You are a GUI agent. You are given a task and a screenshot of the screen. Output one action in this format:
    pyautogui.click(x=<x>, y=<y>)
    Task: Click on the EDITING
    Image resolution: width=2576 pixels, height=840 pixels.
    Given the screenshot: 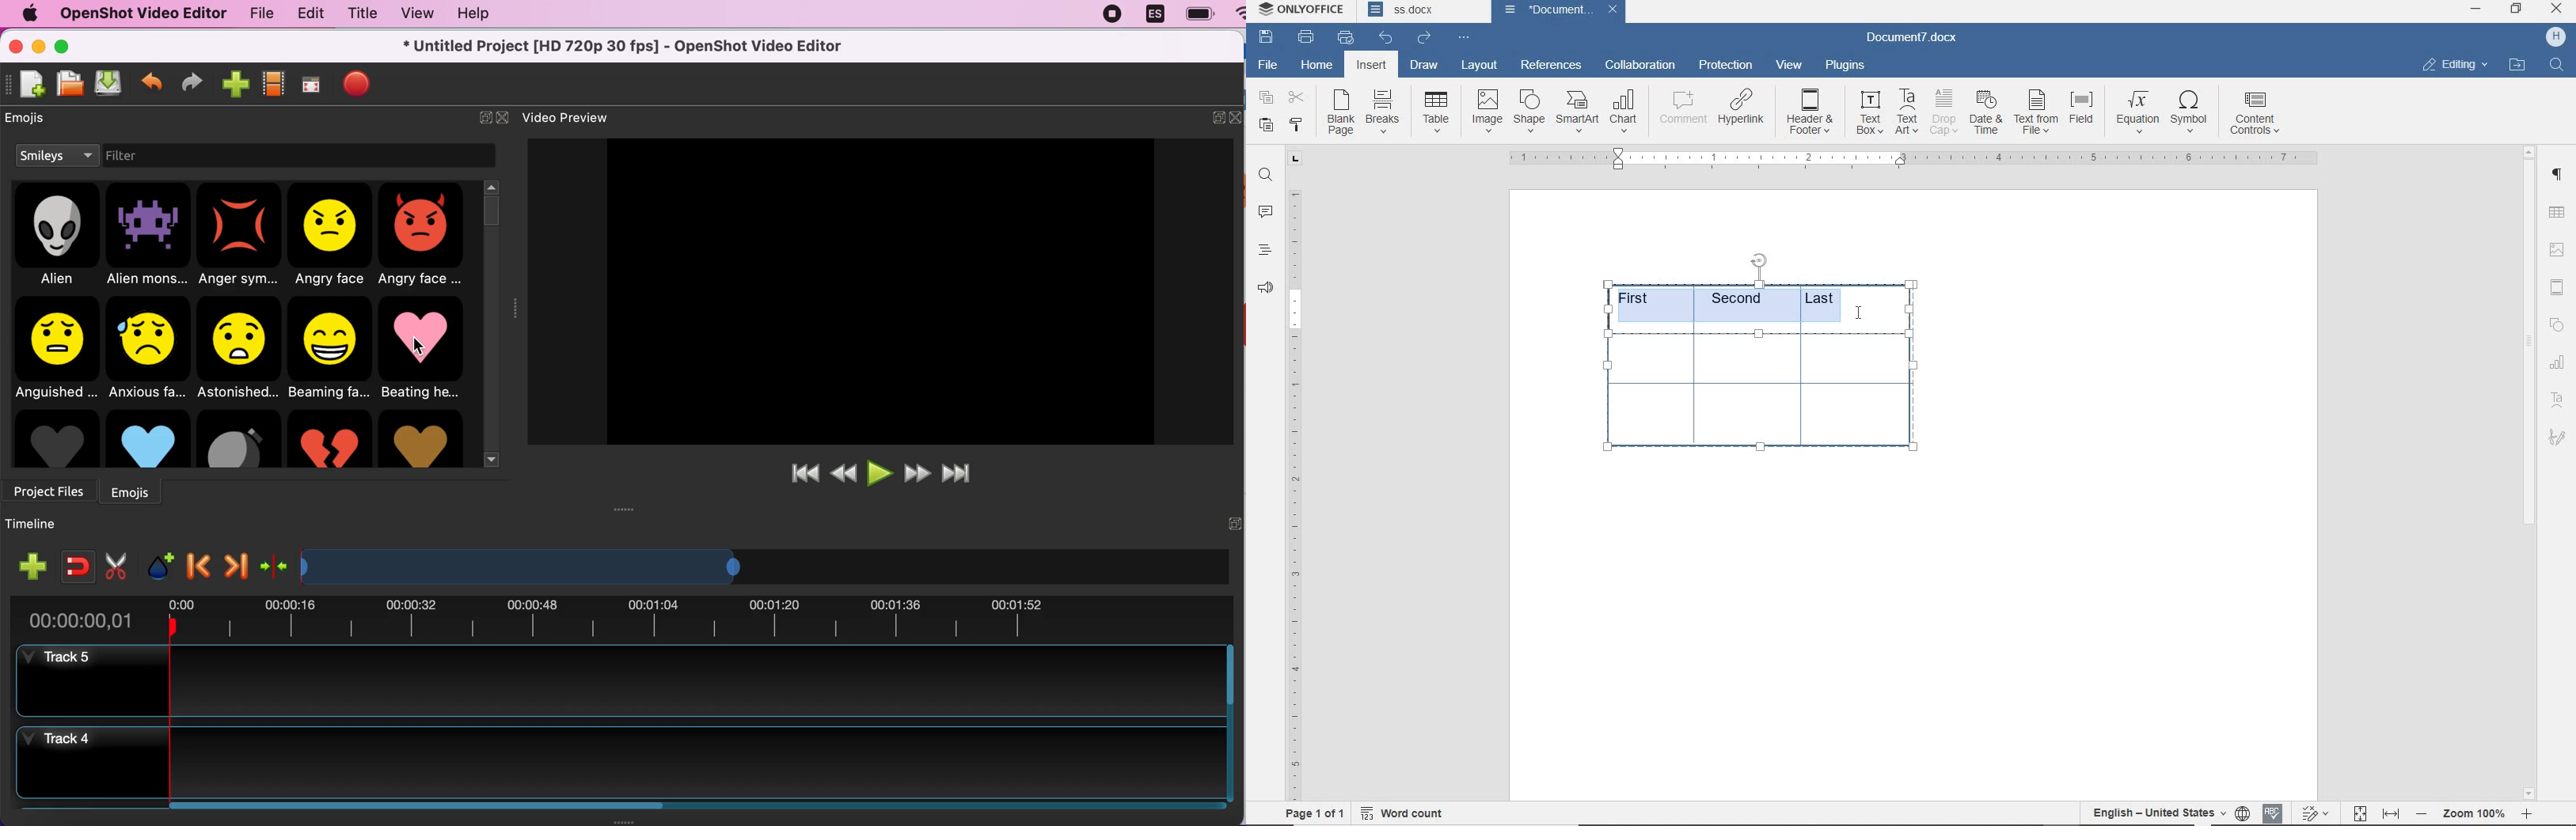 What is the action you would take?
    pyautogui.click(x=2453, y=64)
    